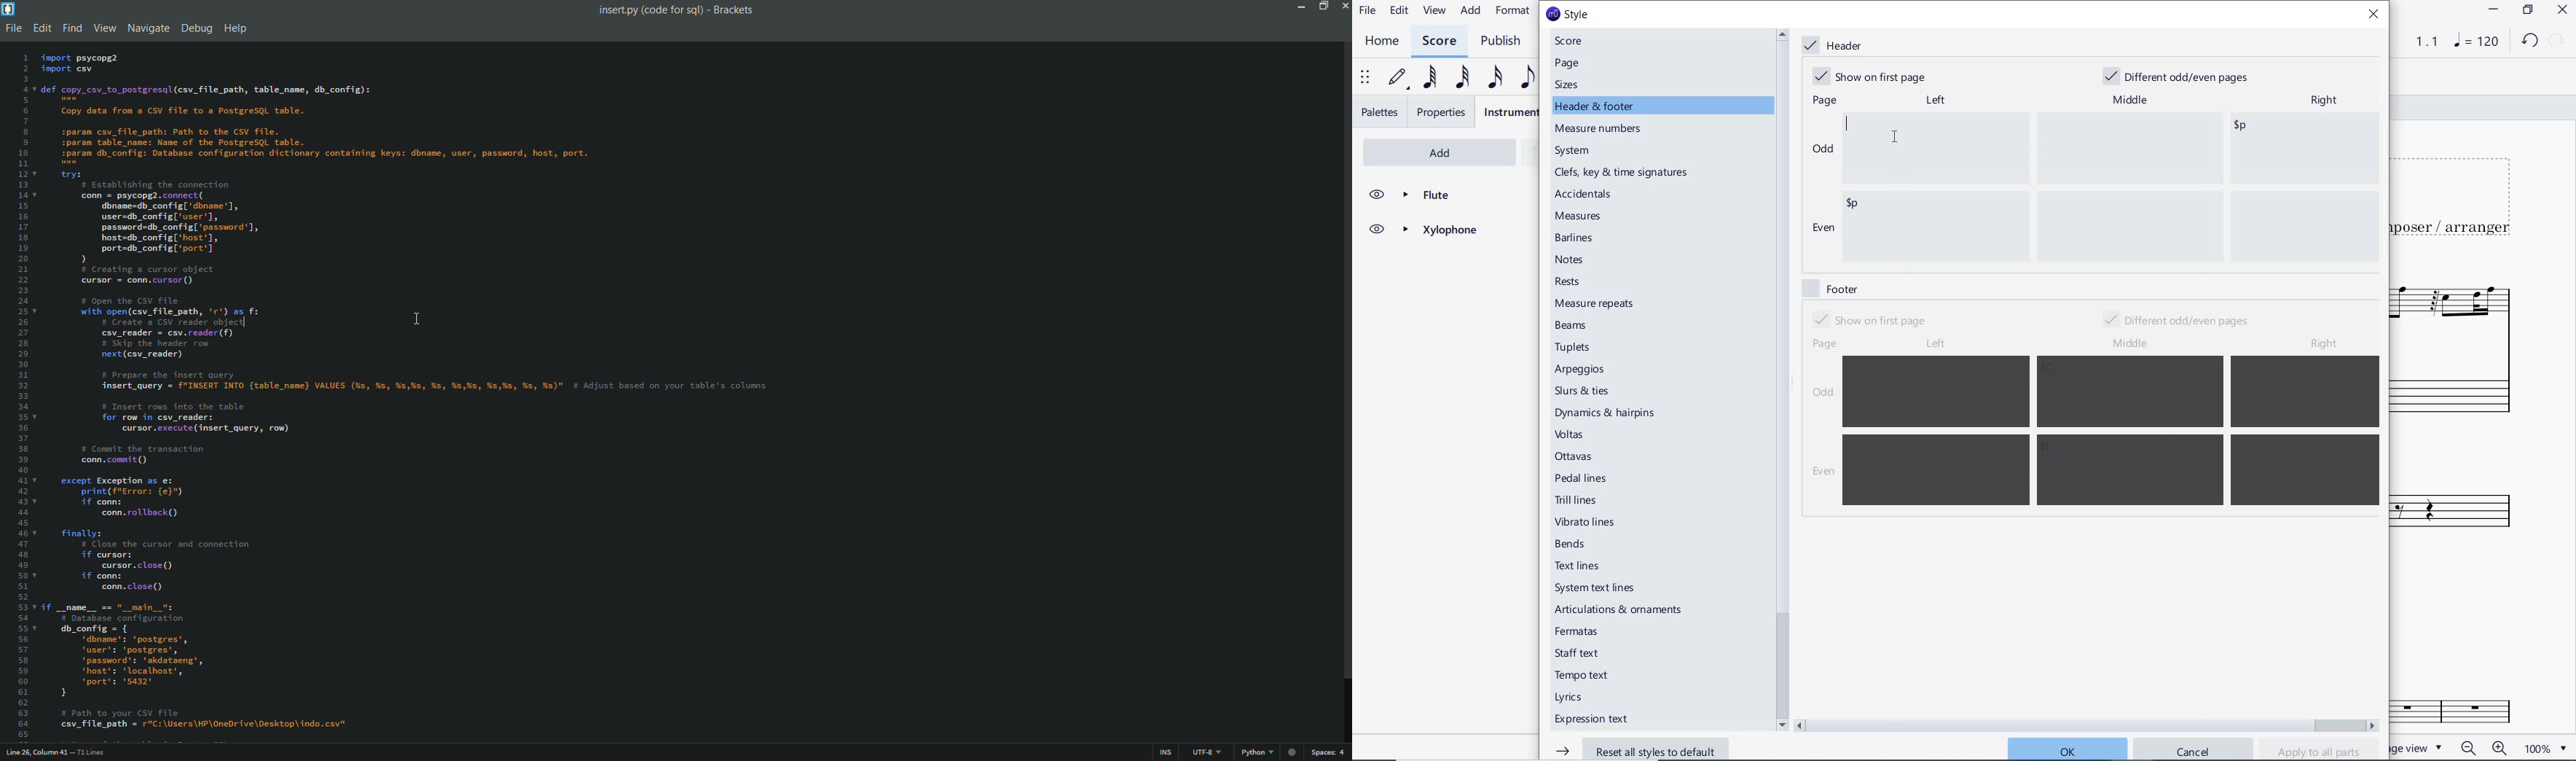  What do you see at coordinates (1589, 523) in the screenshot?
I see `vibrato lines` at bounding box center [1589, 523].